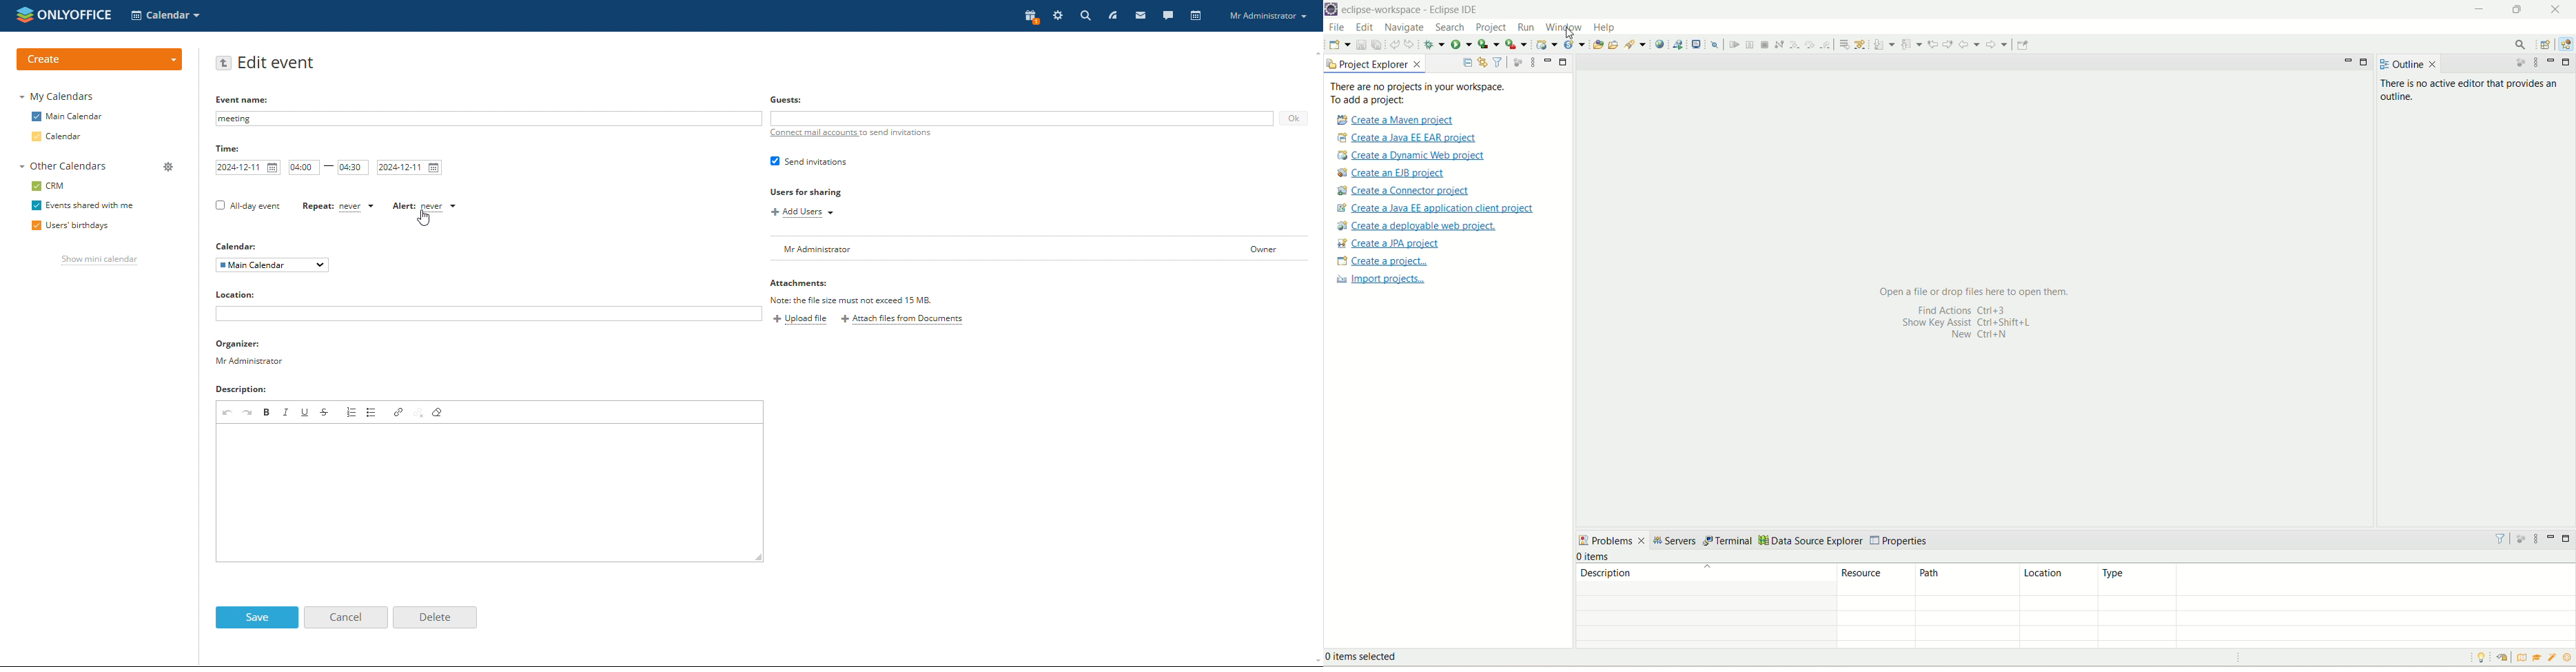 The height and width of the screenshot is (672, 2576). Describe the element at coordinates (489, 119) in the screenshot. I see `event name` at that location.